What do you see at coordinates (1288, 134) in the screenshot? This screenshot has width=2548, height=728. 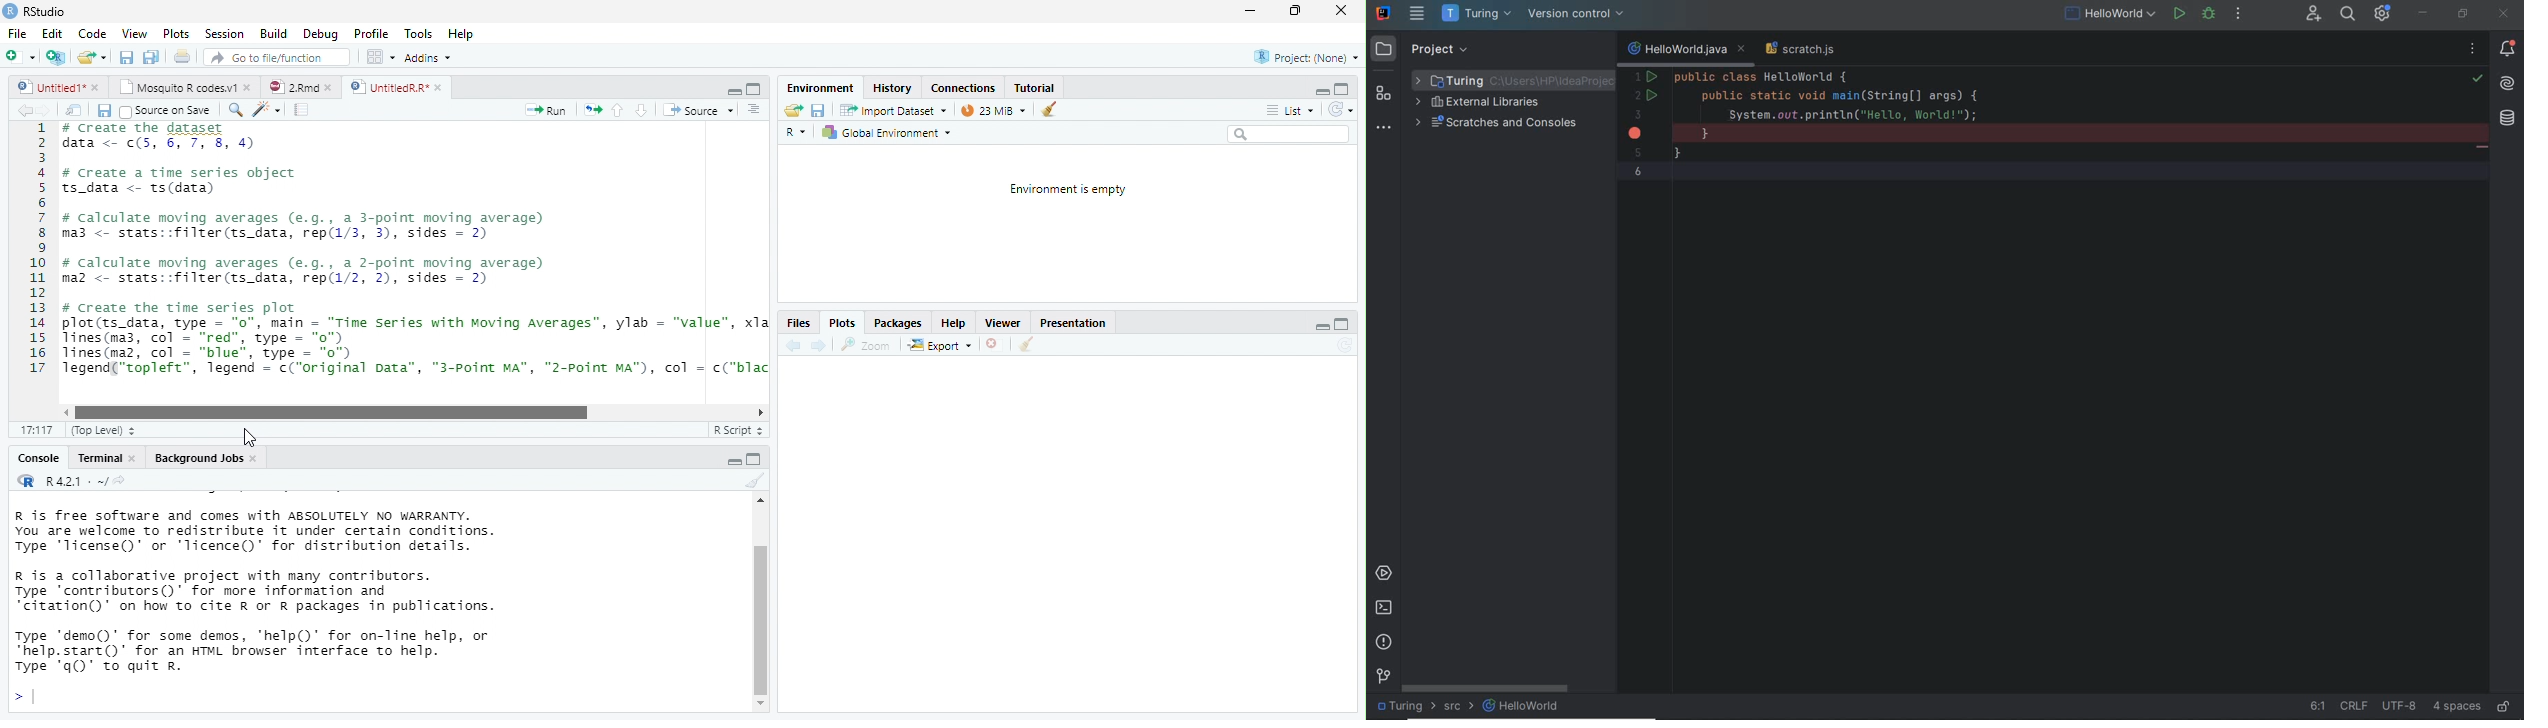 I see `search` at bounding box center [1288, 134].